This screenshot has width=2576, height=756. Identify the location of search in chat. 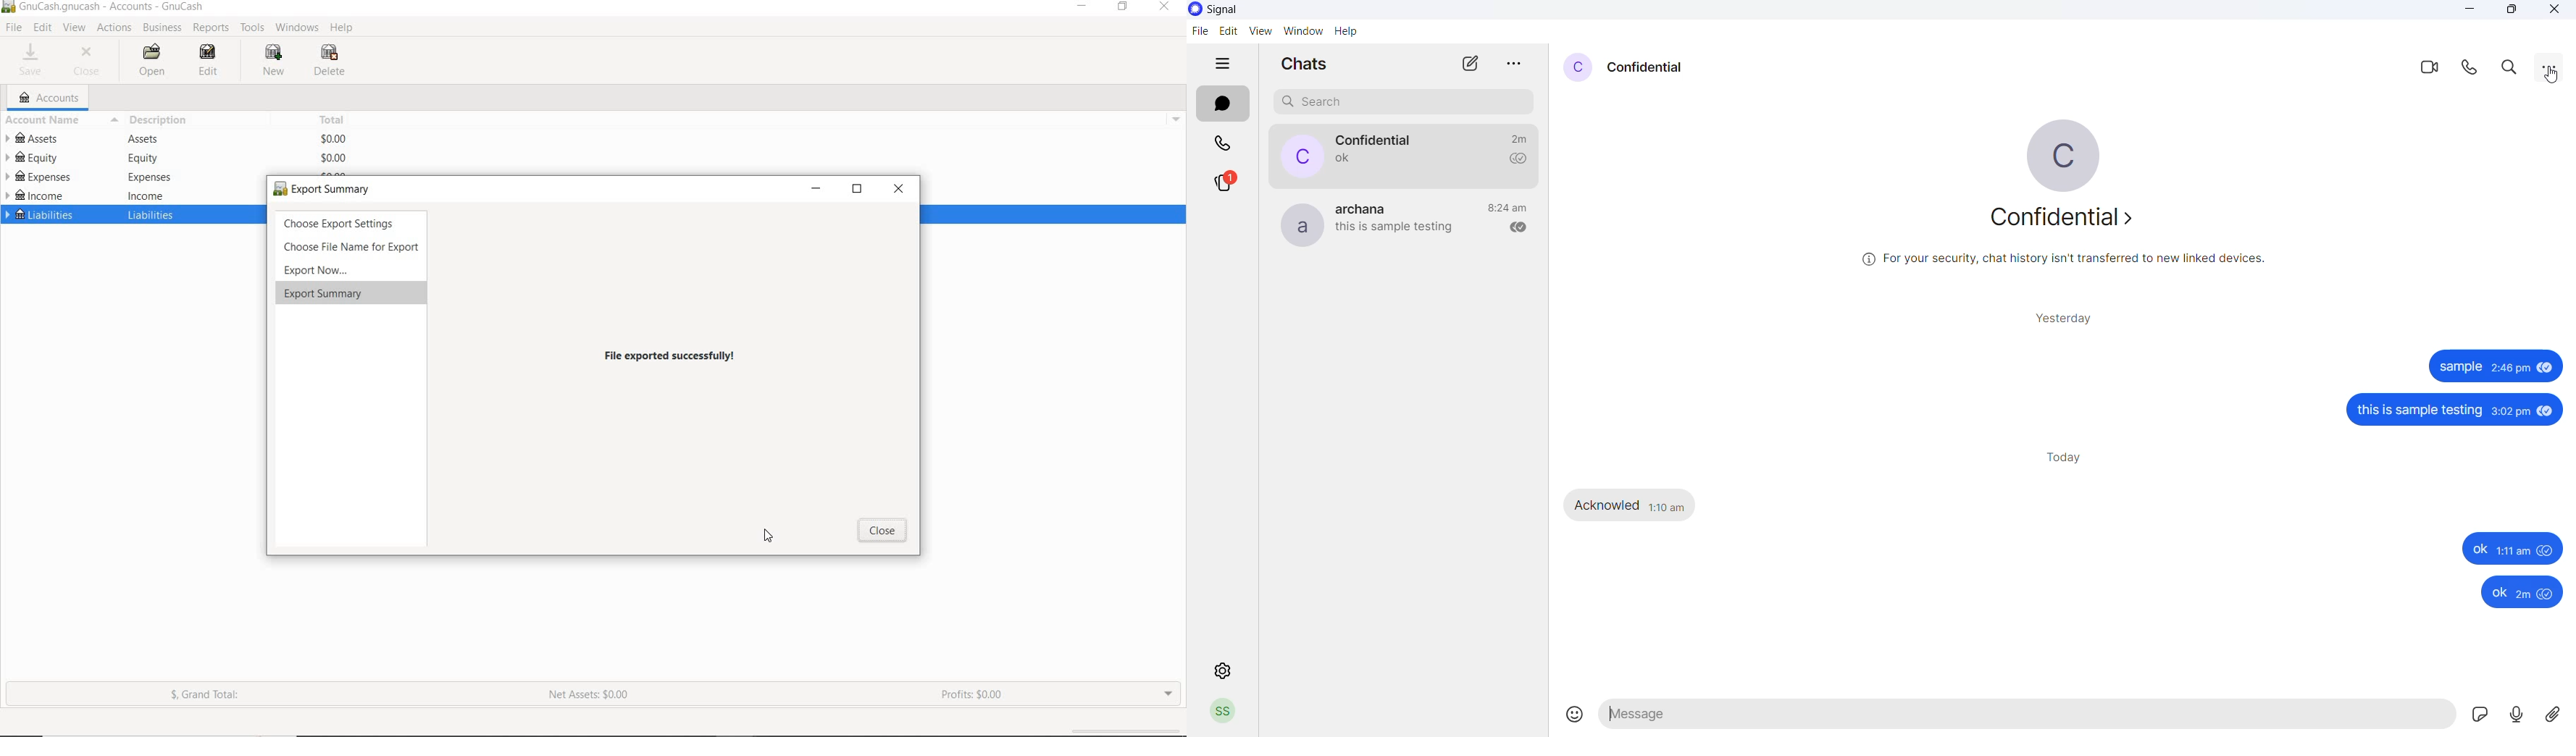
(2505, 69).